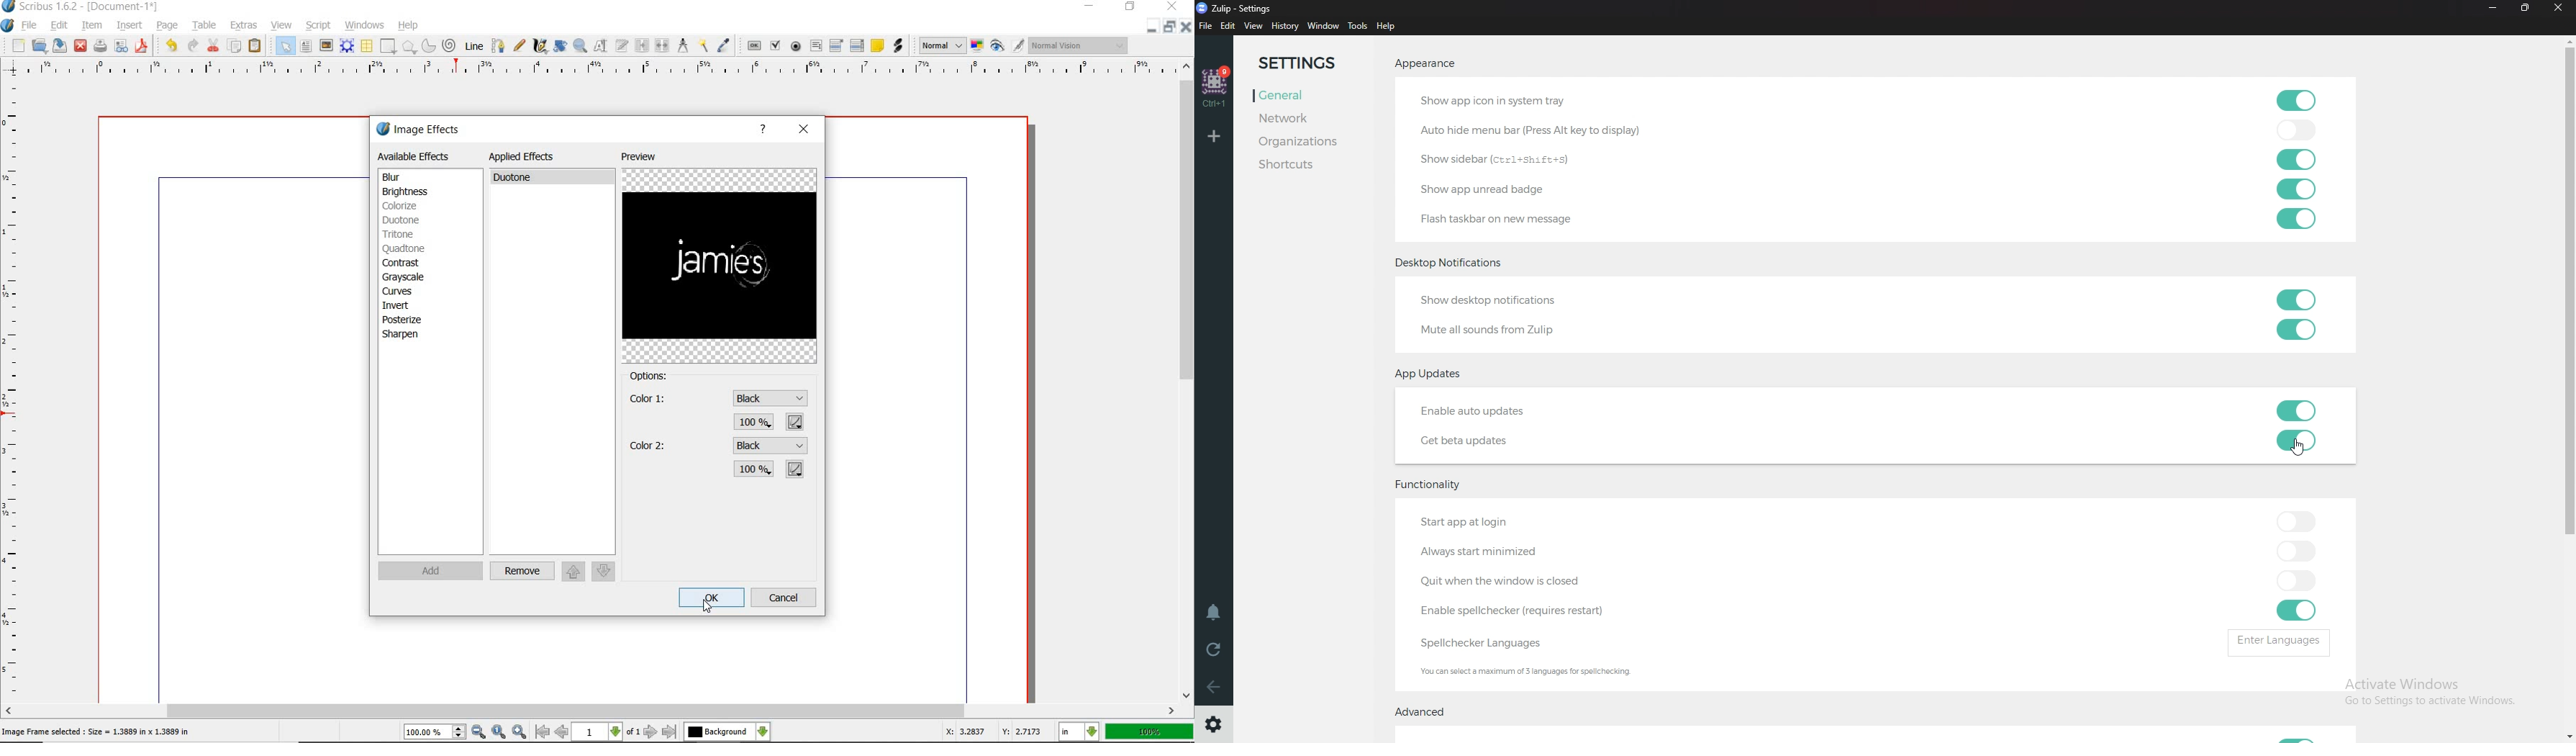 This screenshot has width=2576, height=756. Describe the element at coordinates (2297, 734) in the screenshot. I see `Toggle` at that location.